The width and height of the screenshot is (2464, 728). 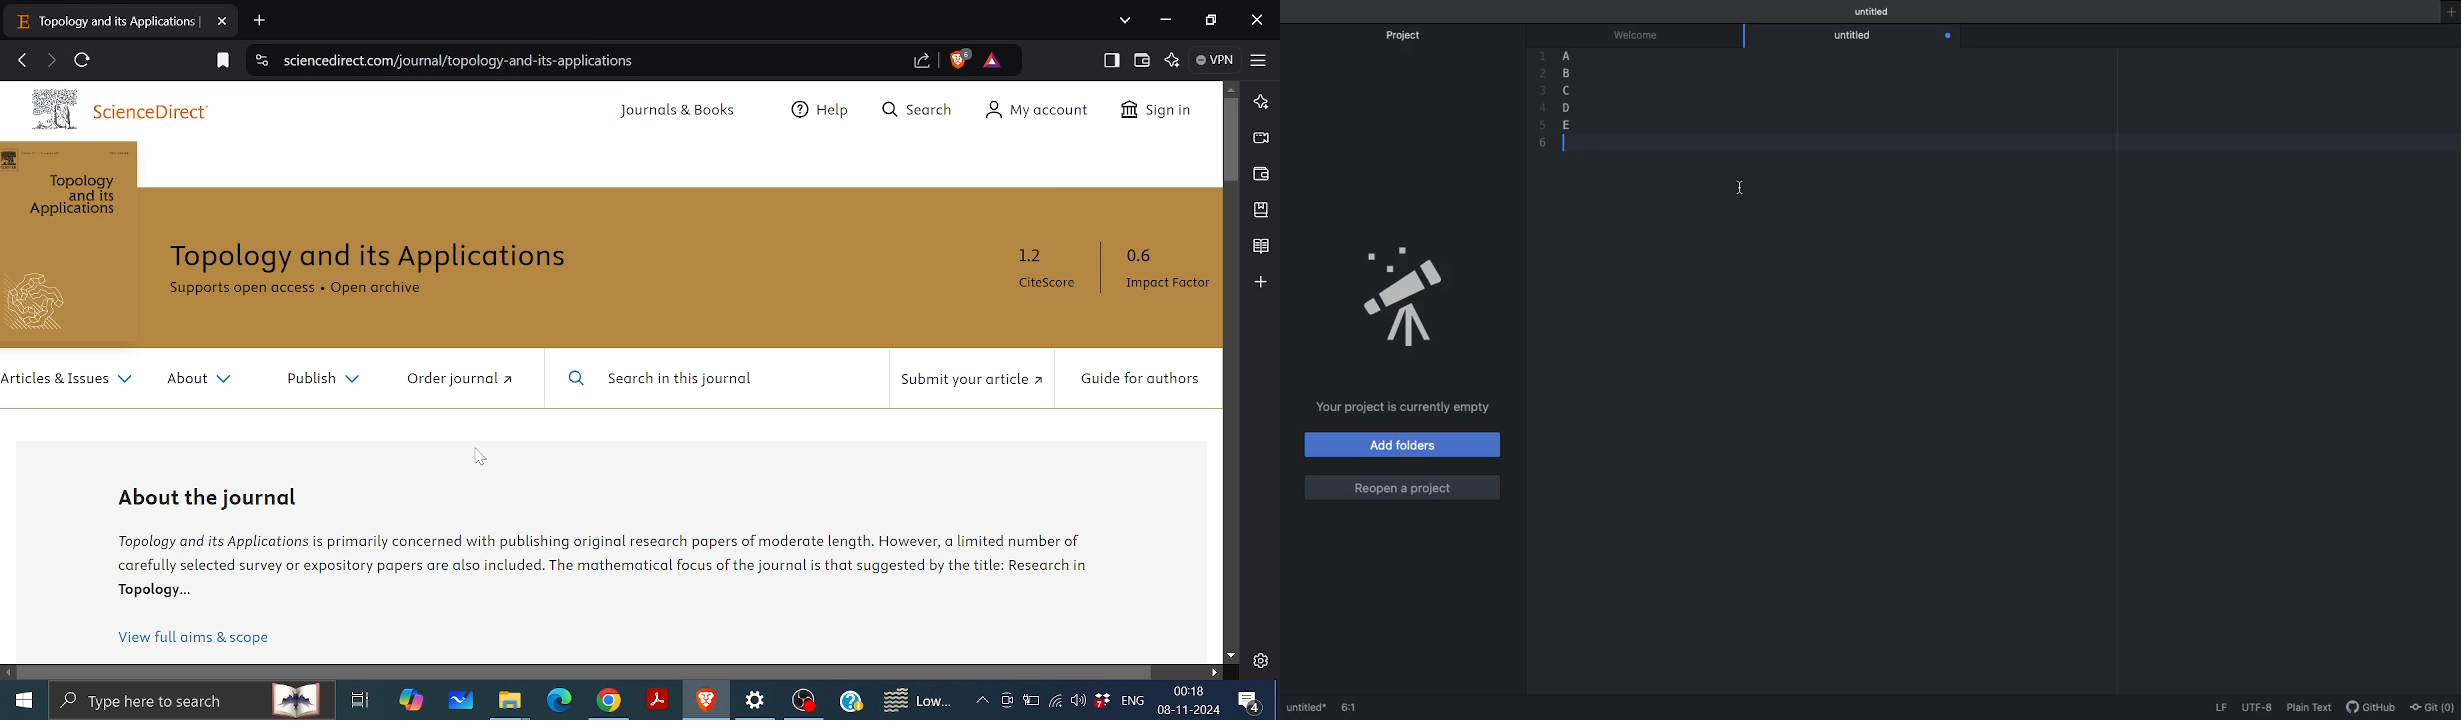 I want to click on Reopen a project, so click(x=1399, y=487).